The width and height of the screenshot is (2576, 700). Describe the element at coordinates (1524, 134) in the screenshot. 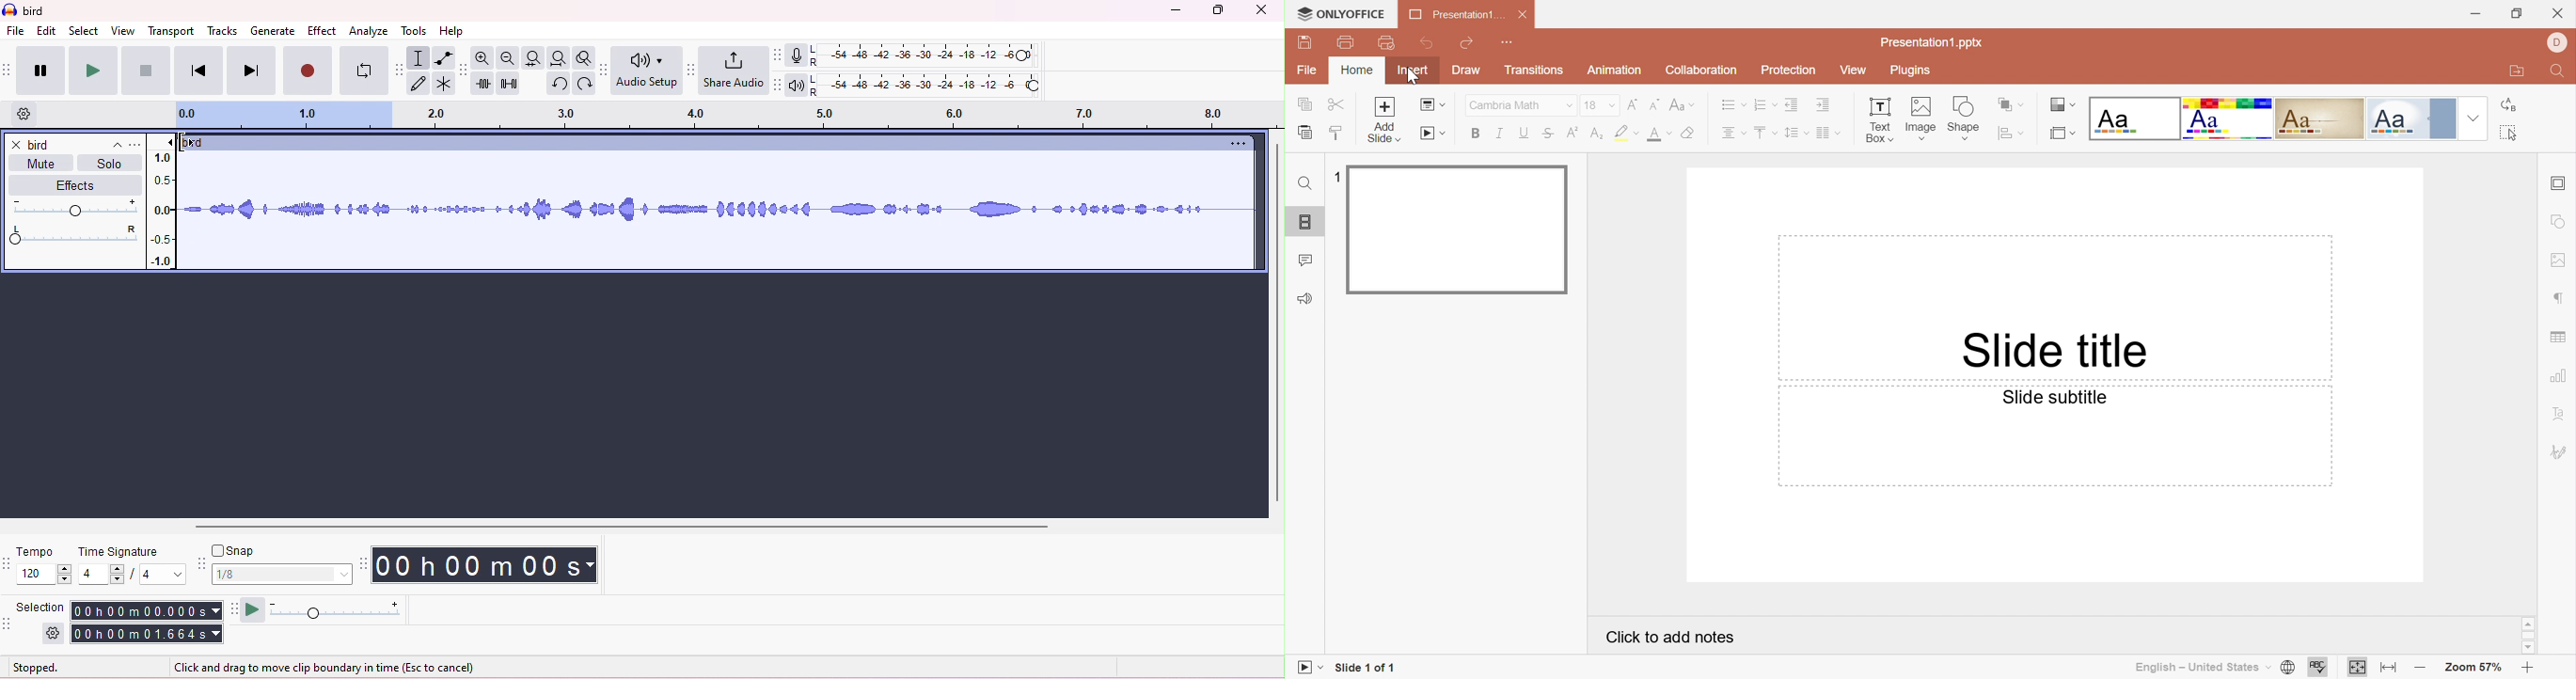

I see `Underline` at that location.